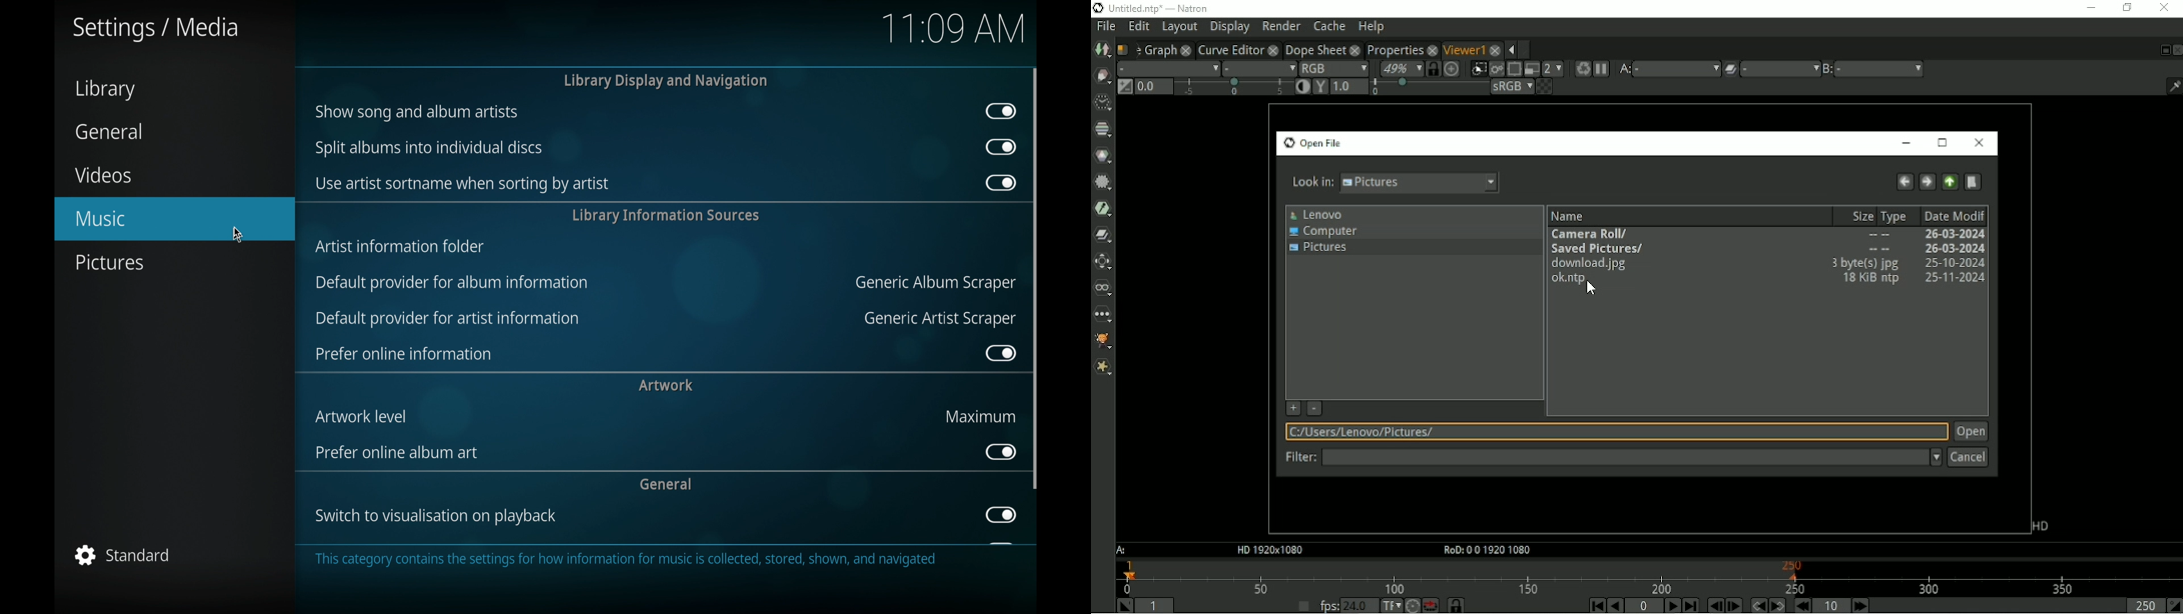 This screenshot has height=616, width=2184. What do you see at coordinates (666, 484) in the screenshot?
I see `general` at bounding box center [666, 484].